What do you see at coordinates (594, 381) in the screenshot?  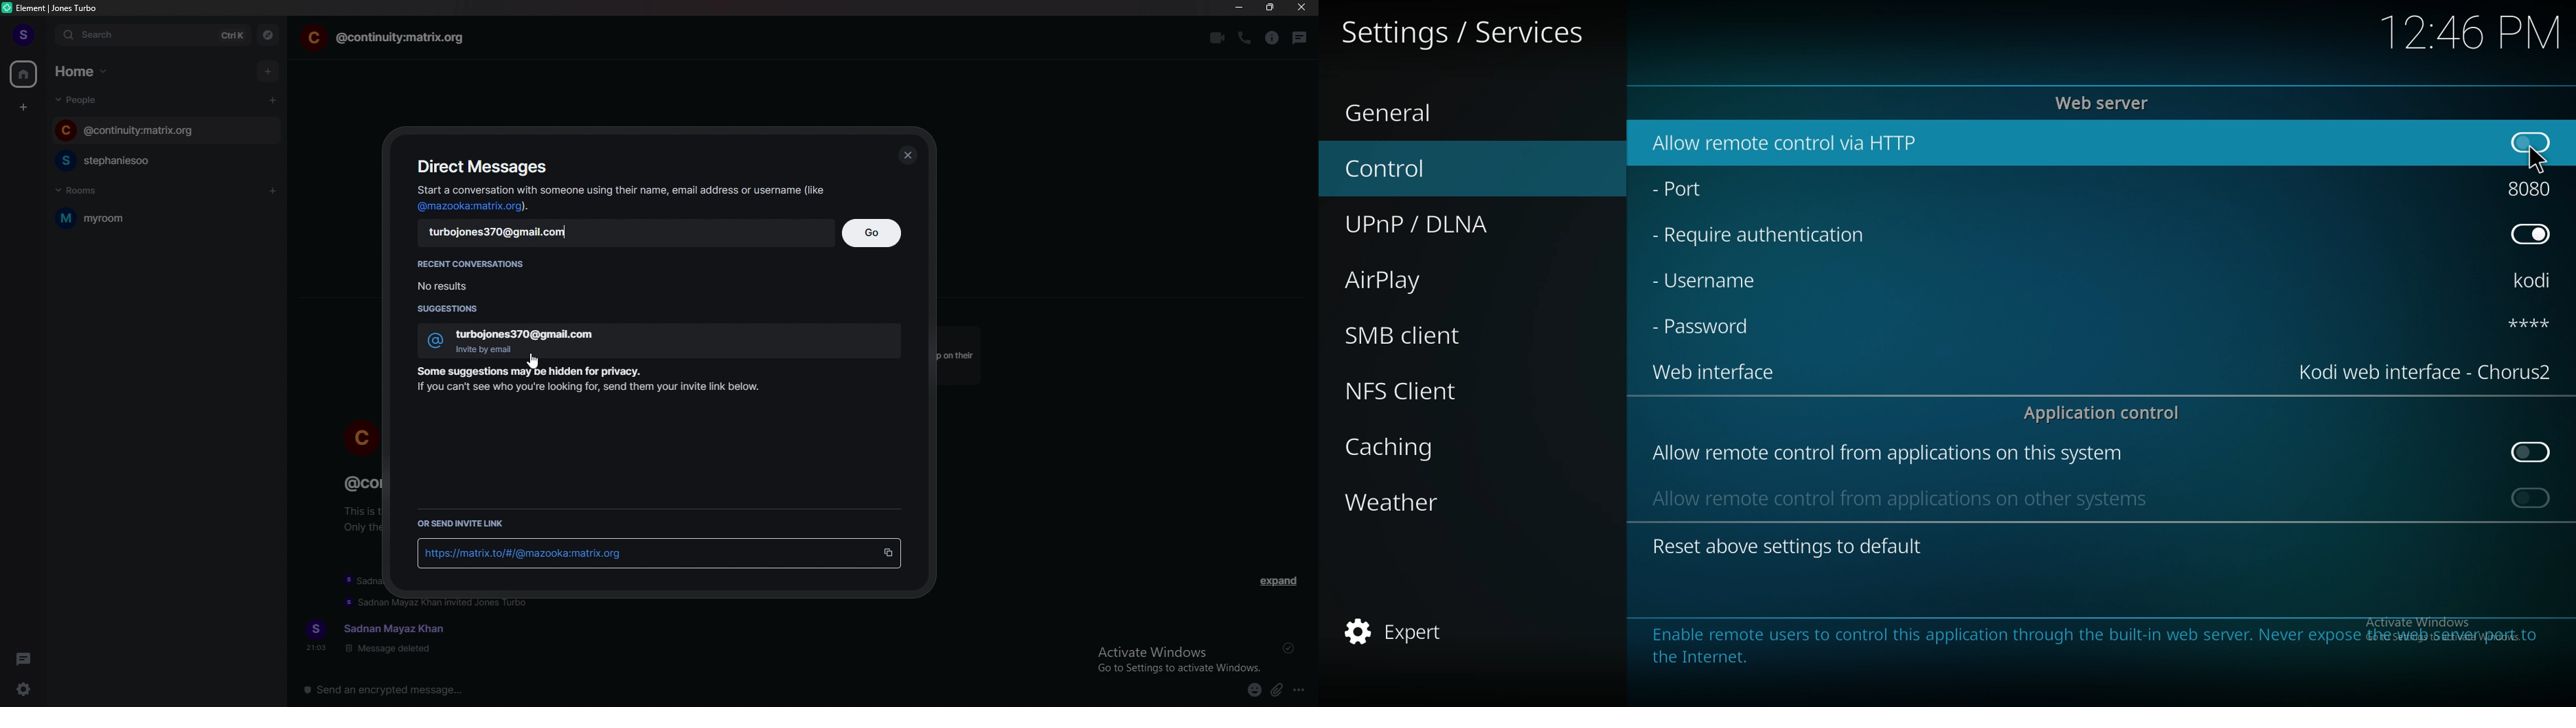 I see `info` at bounding box center [594, 381].